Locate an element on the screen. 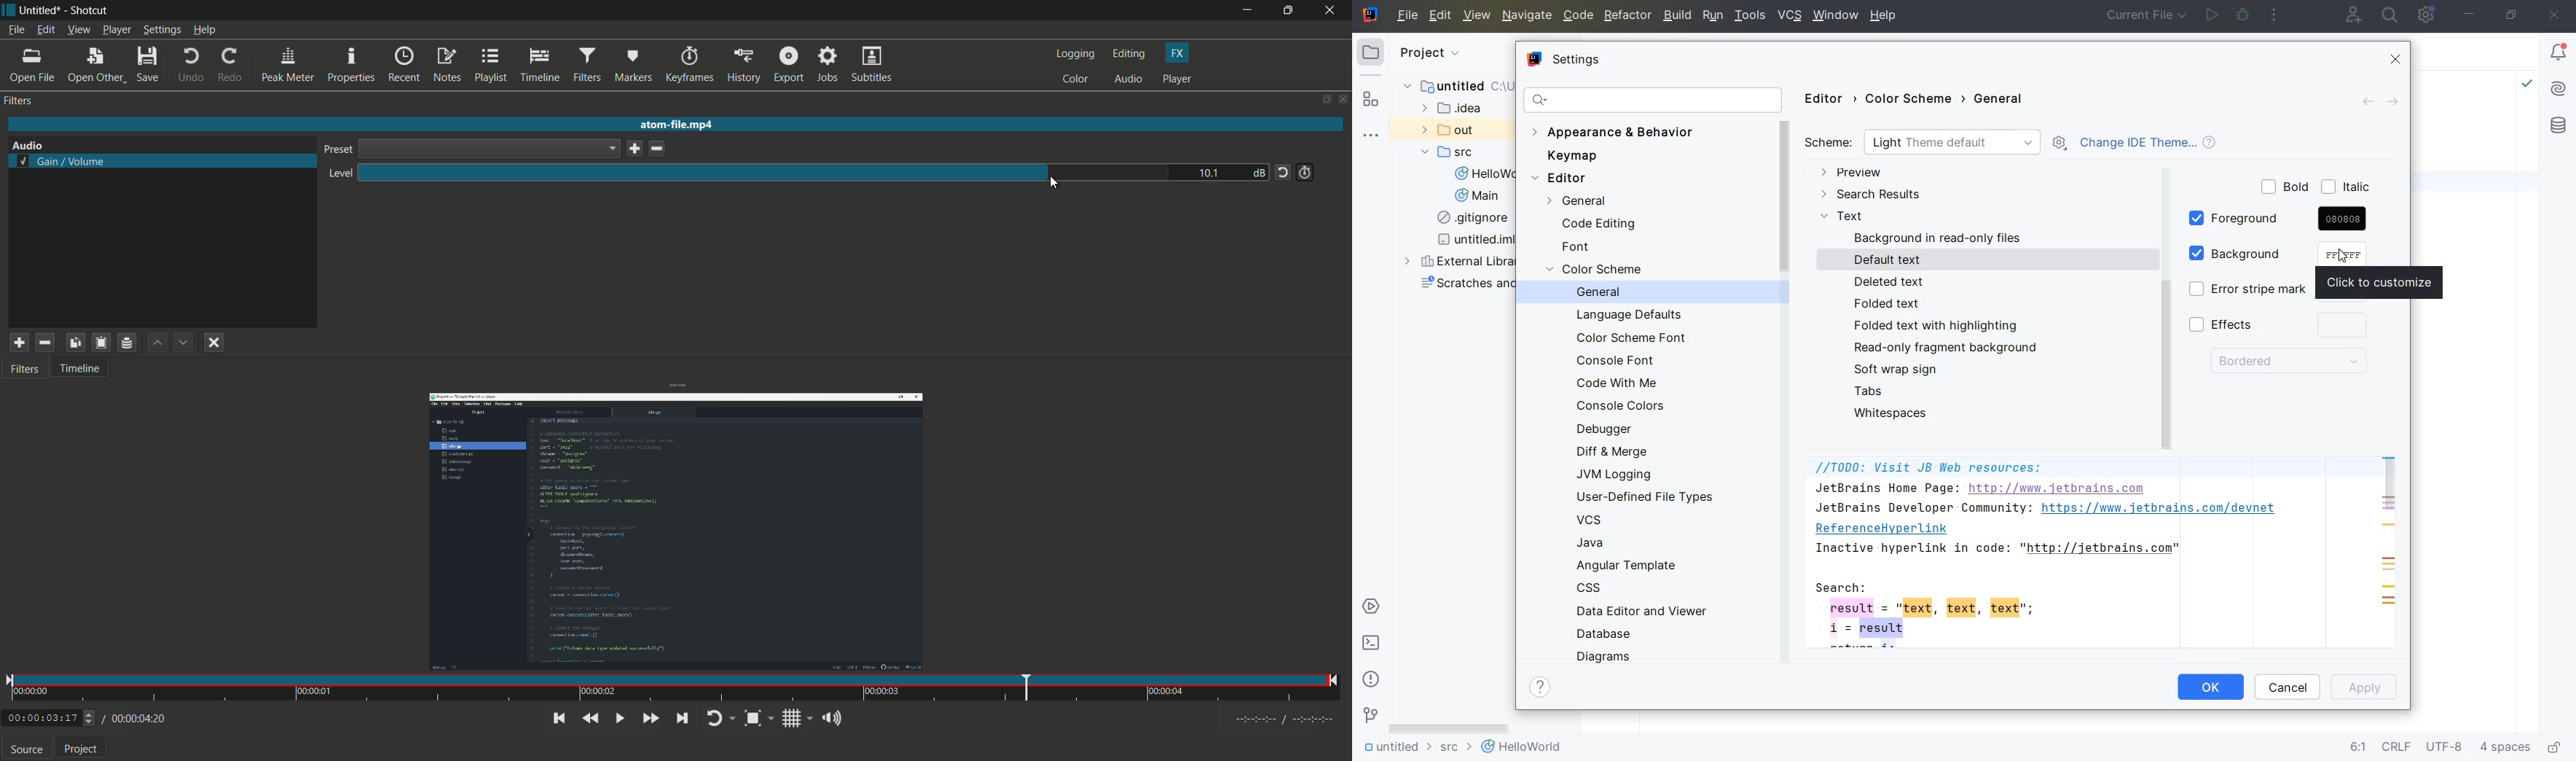 This screenshot has height=784, width=2576. restore down is located at coordinates (2513, 16).